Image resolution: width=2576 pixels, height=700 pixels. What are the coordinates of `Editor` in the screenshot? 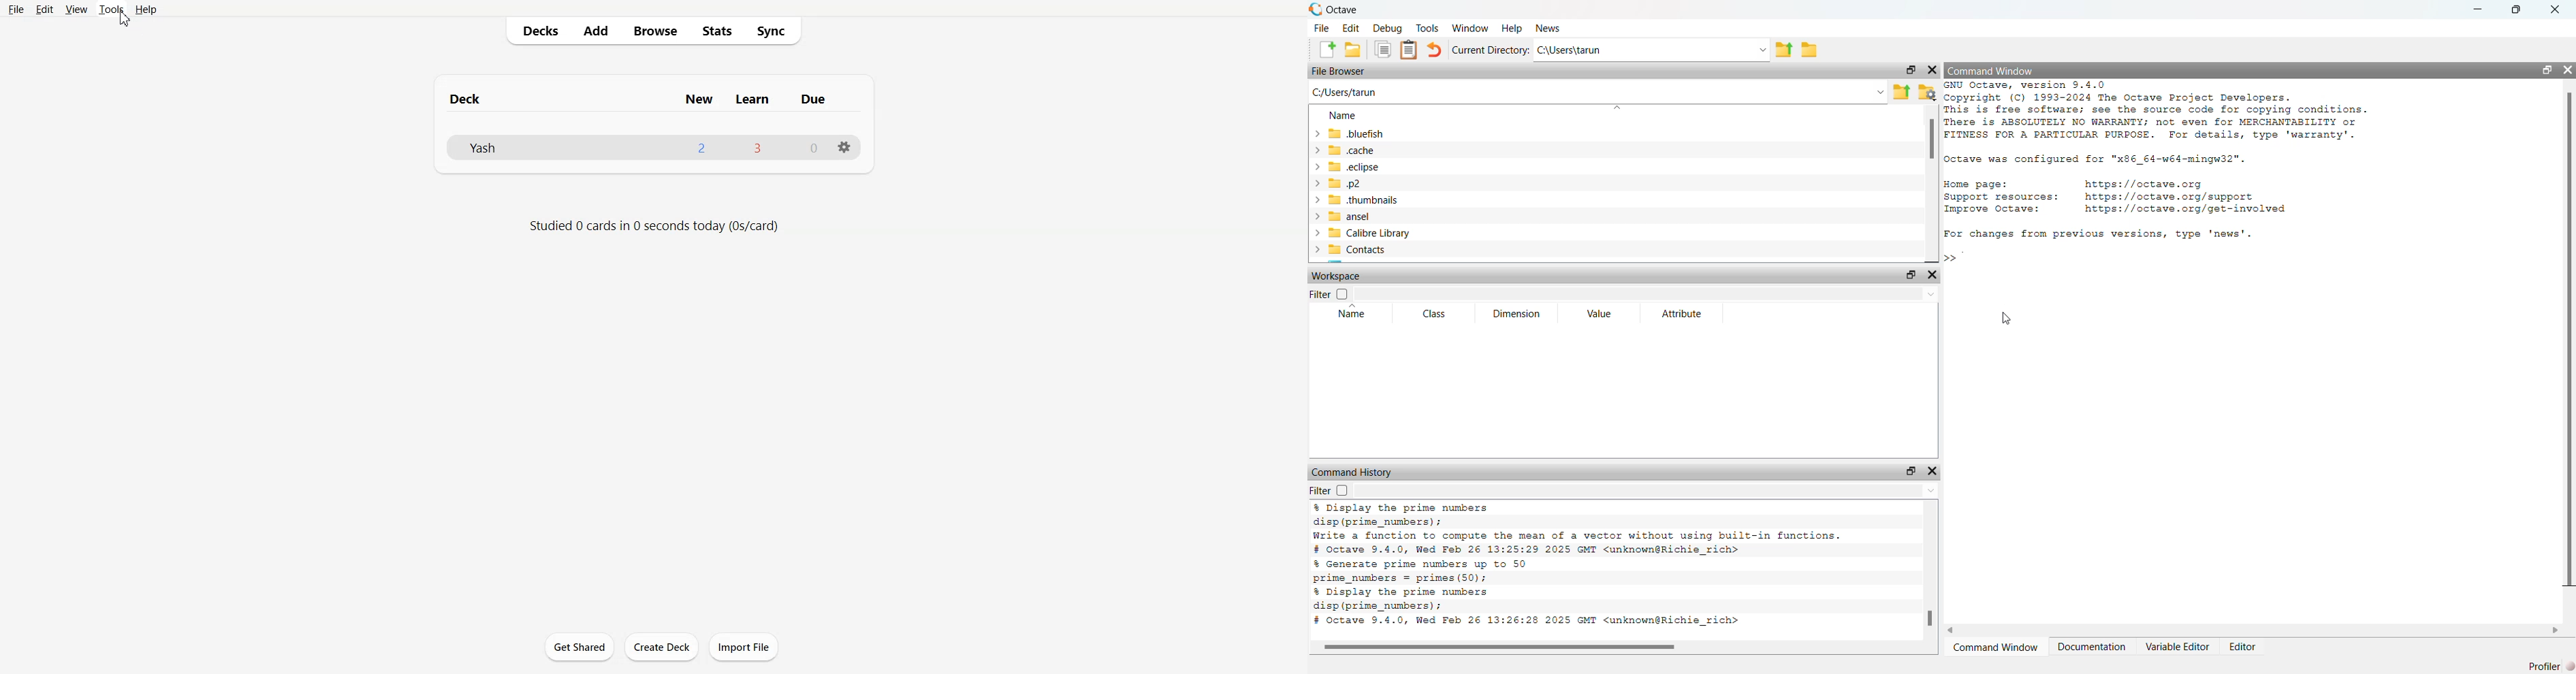 It's located at (2243, 647).